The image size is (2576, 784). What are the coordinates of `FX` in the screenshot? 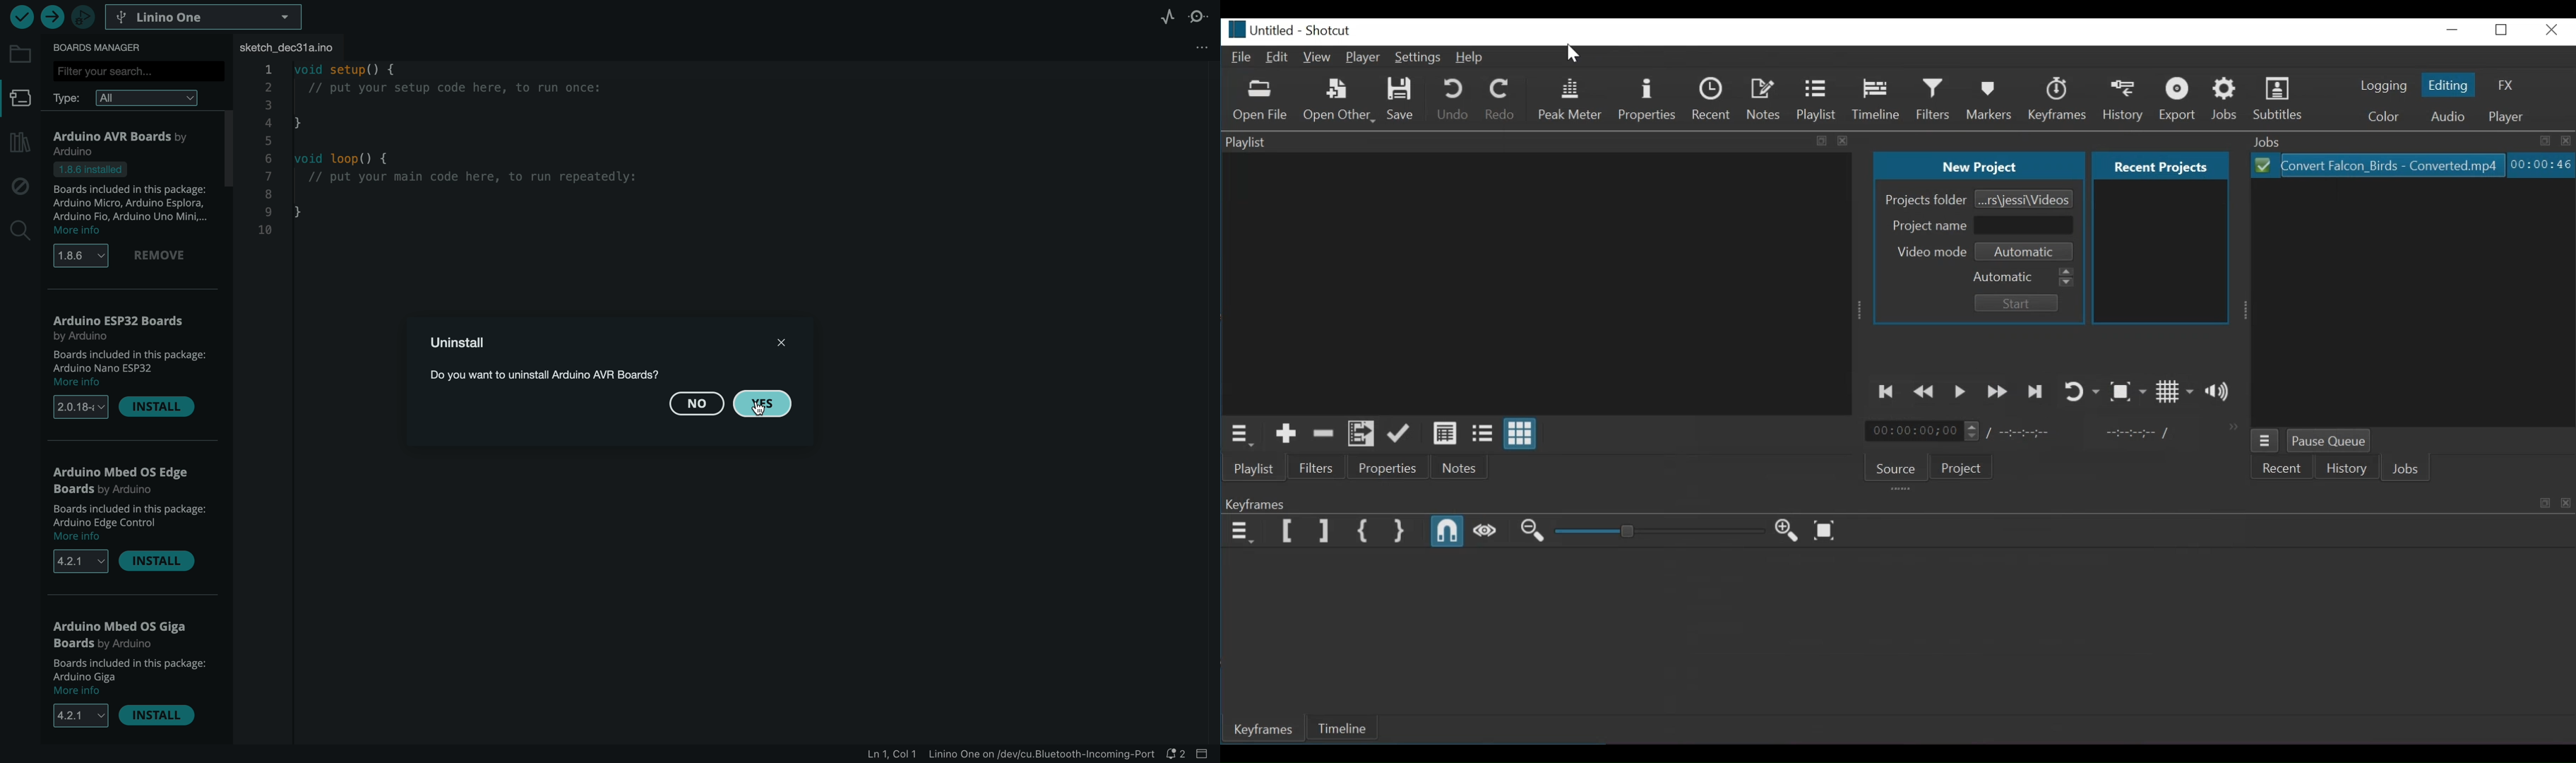 It's located at (2503, 85).